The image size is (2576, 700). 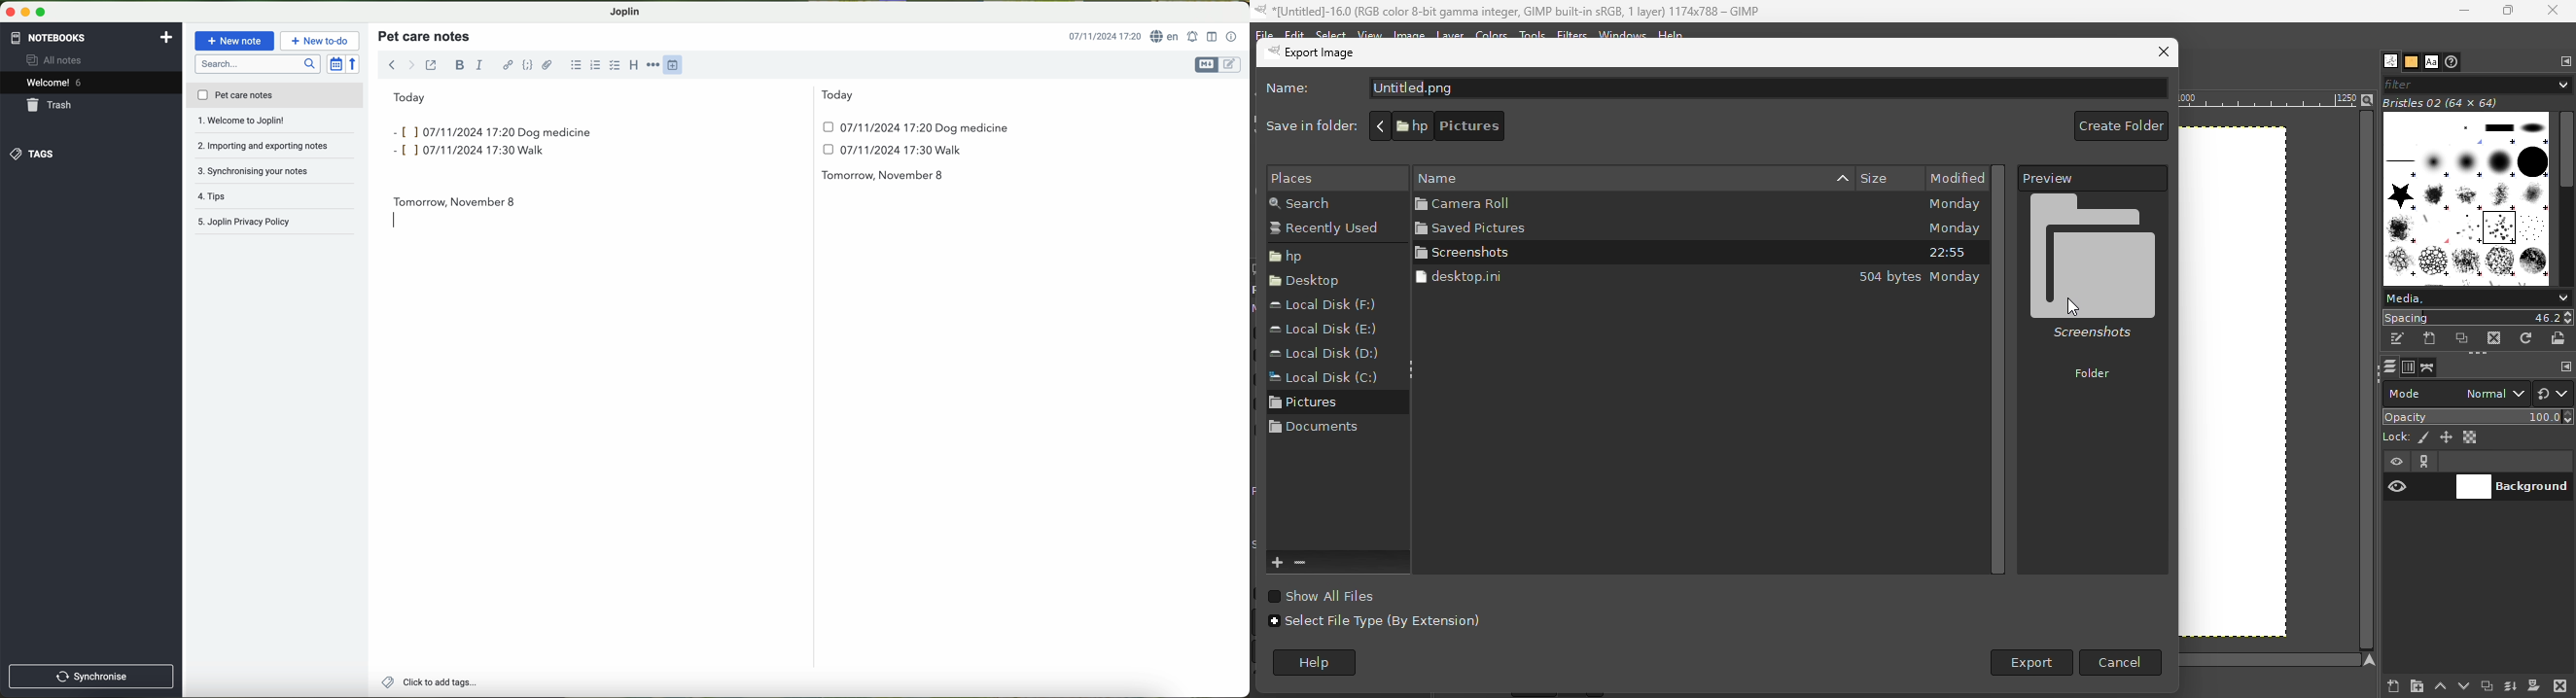 I want to click on Monday, so click(x=1954, y=228).